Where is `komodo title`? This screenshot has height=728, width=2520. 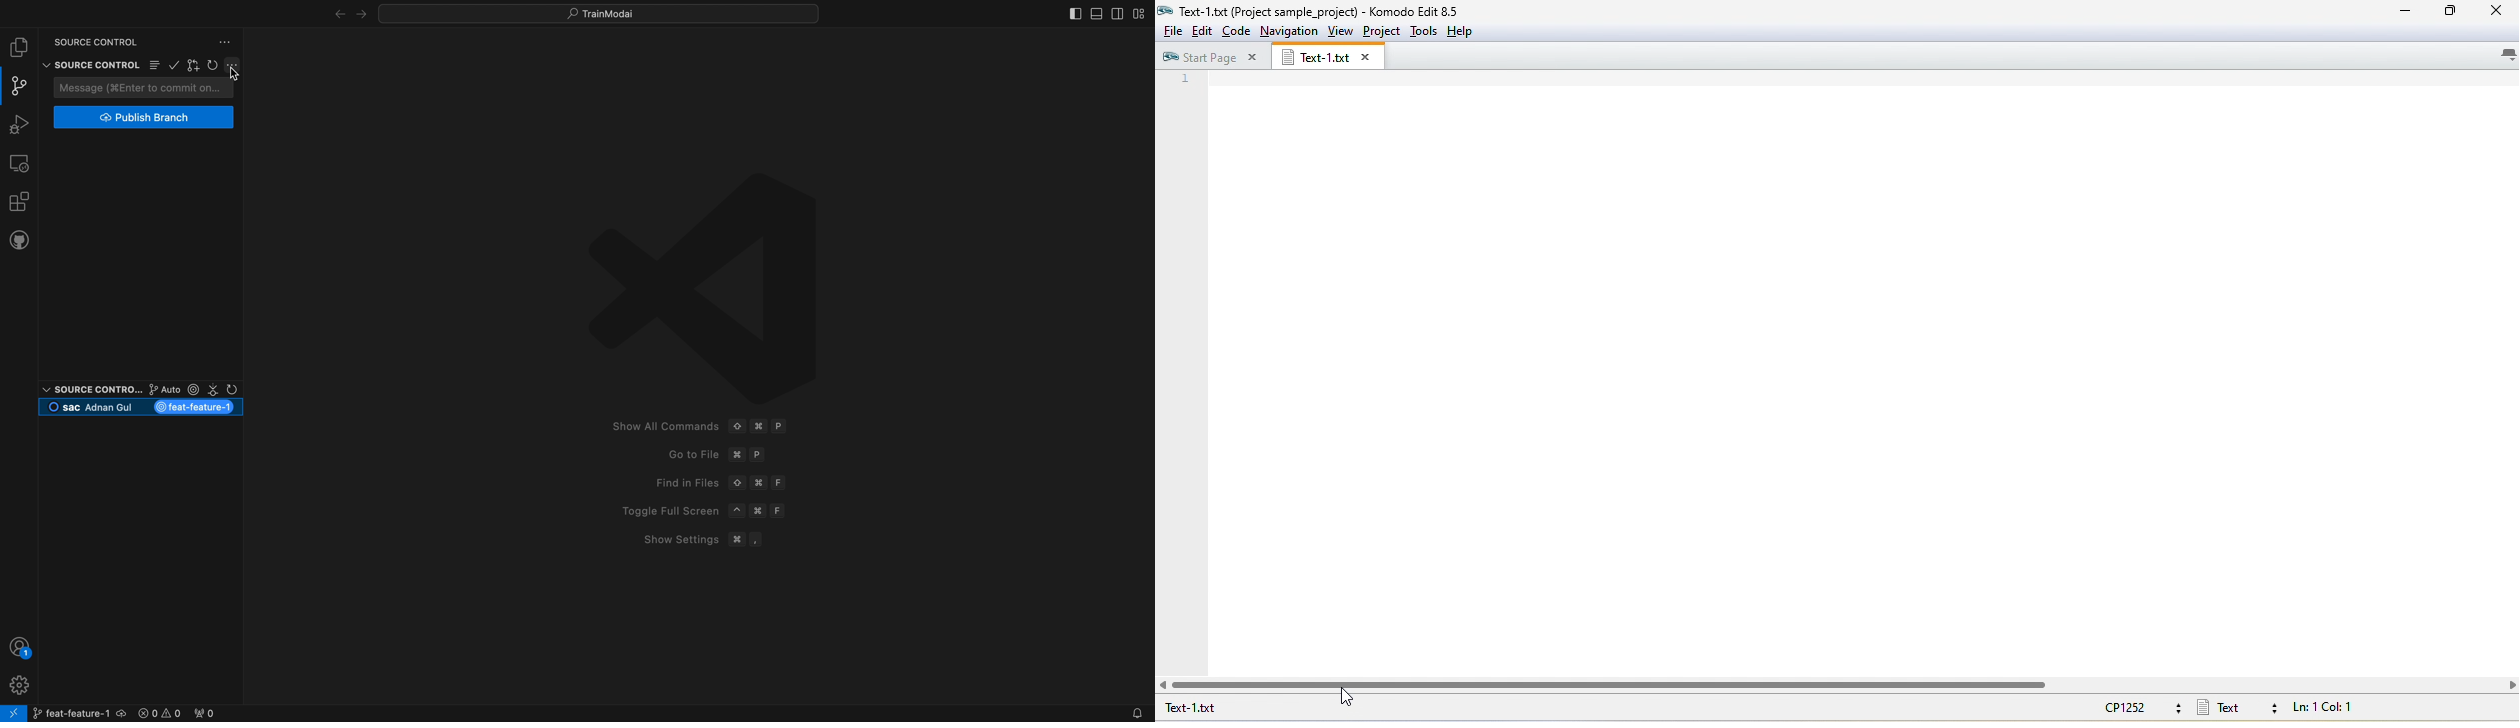
komodo title is located at coordinates (1424, 10).